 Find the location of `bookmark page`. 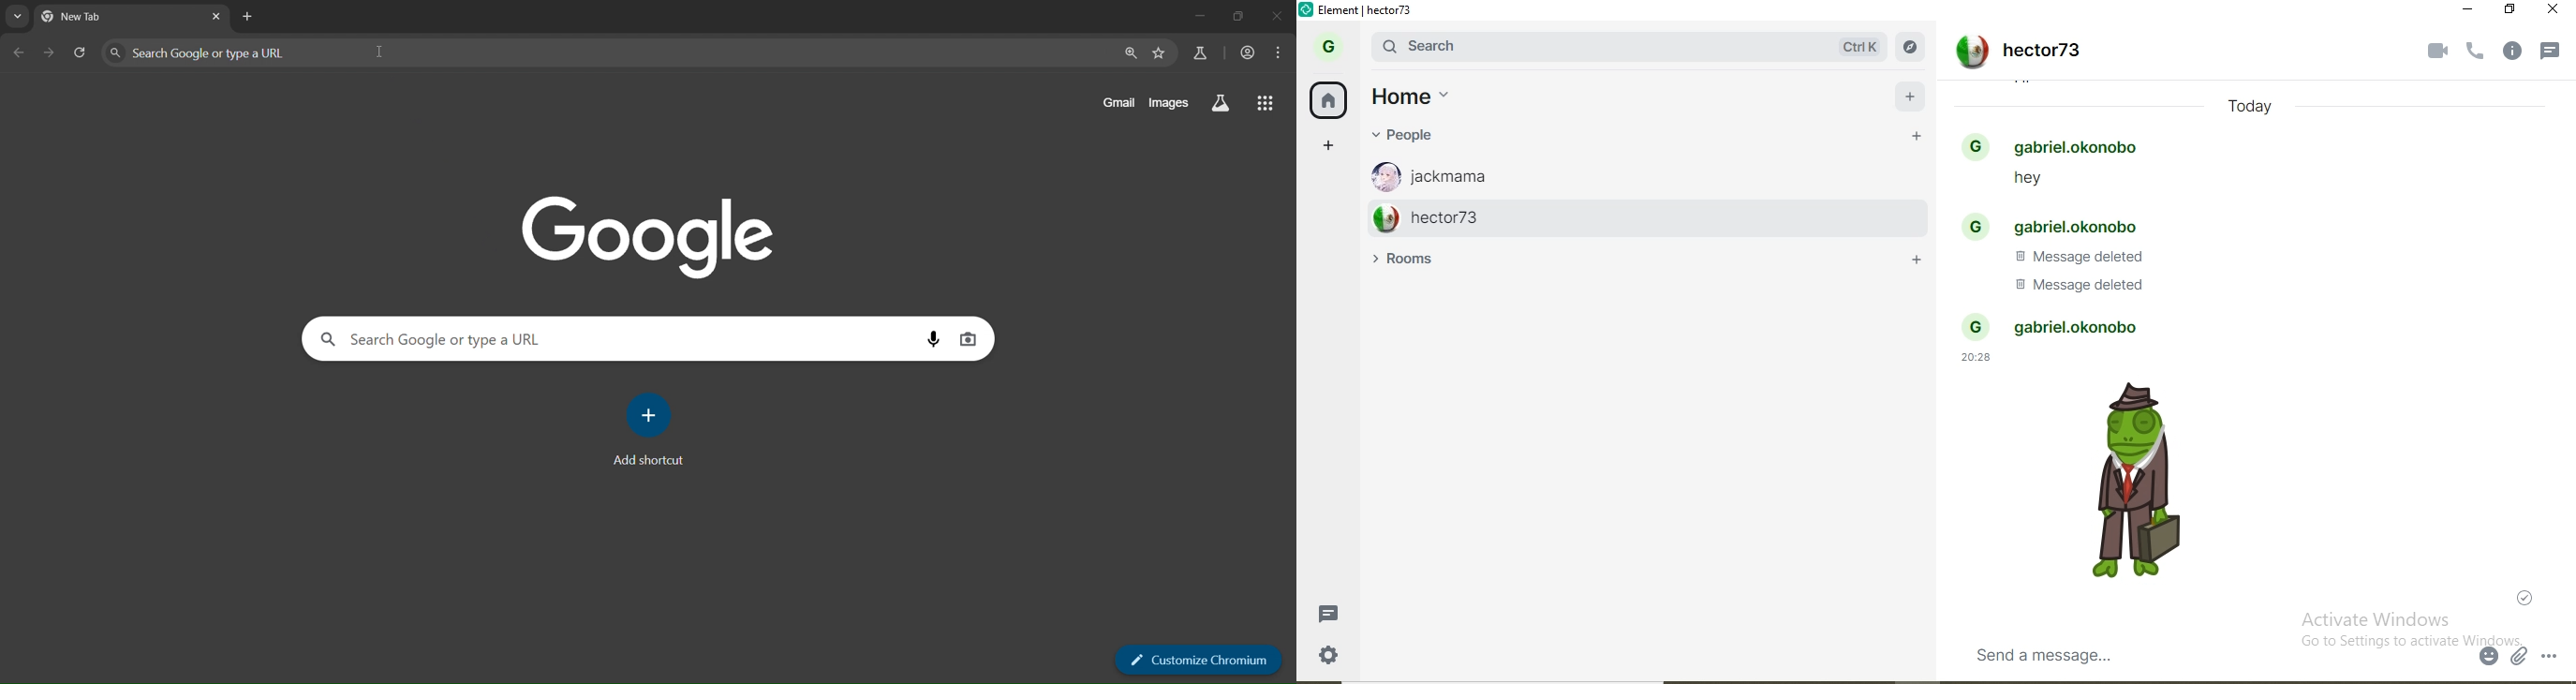

bookmark page is located at coordinates (1159, 53).